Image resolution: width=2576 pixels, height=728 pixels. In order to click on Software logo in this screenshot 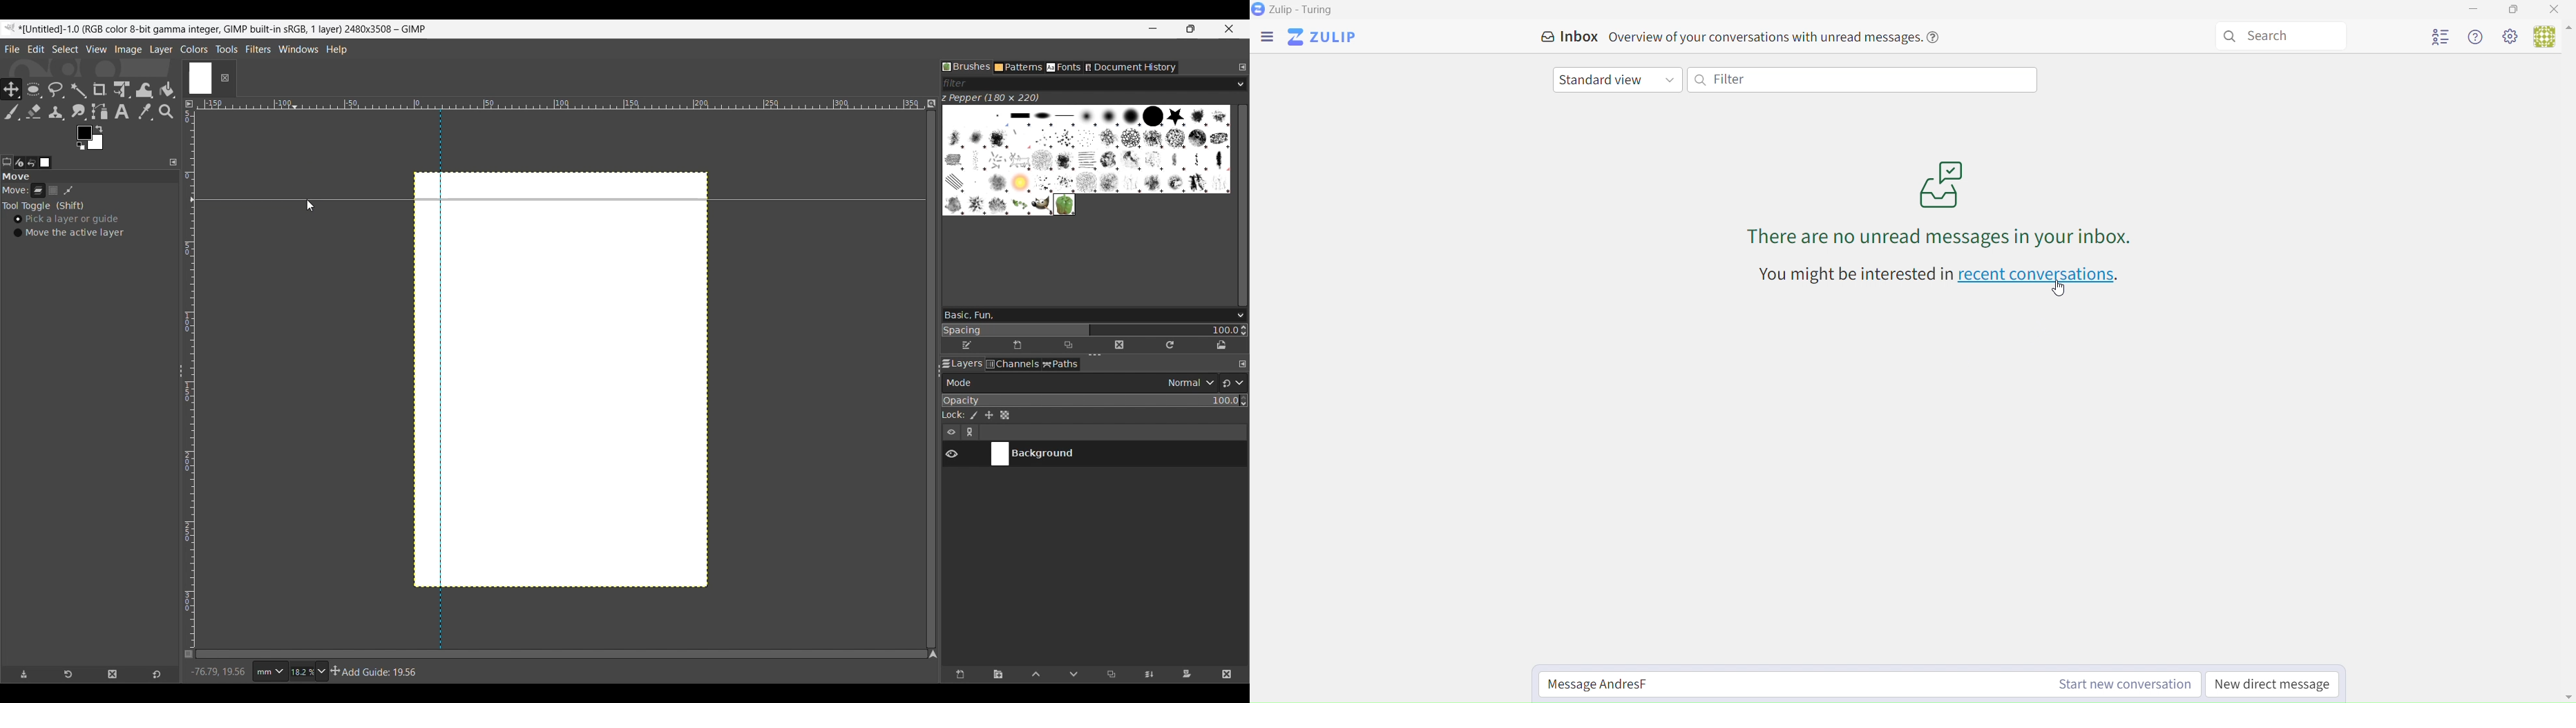, I will do `click(10, 28)`.